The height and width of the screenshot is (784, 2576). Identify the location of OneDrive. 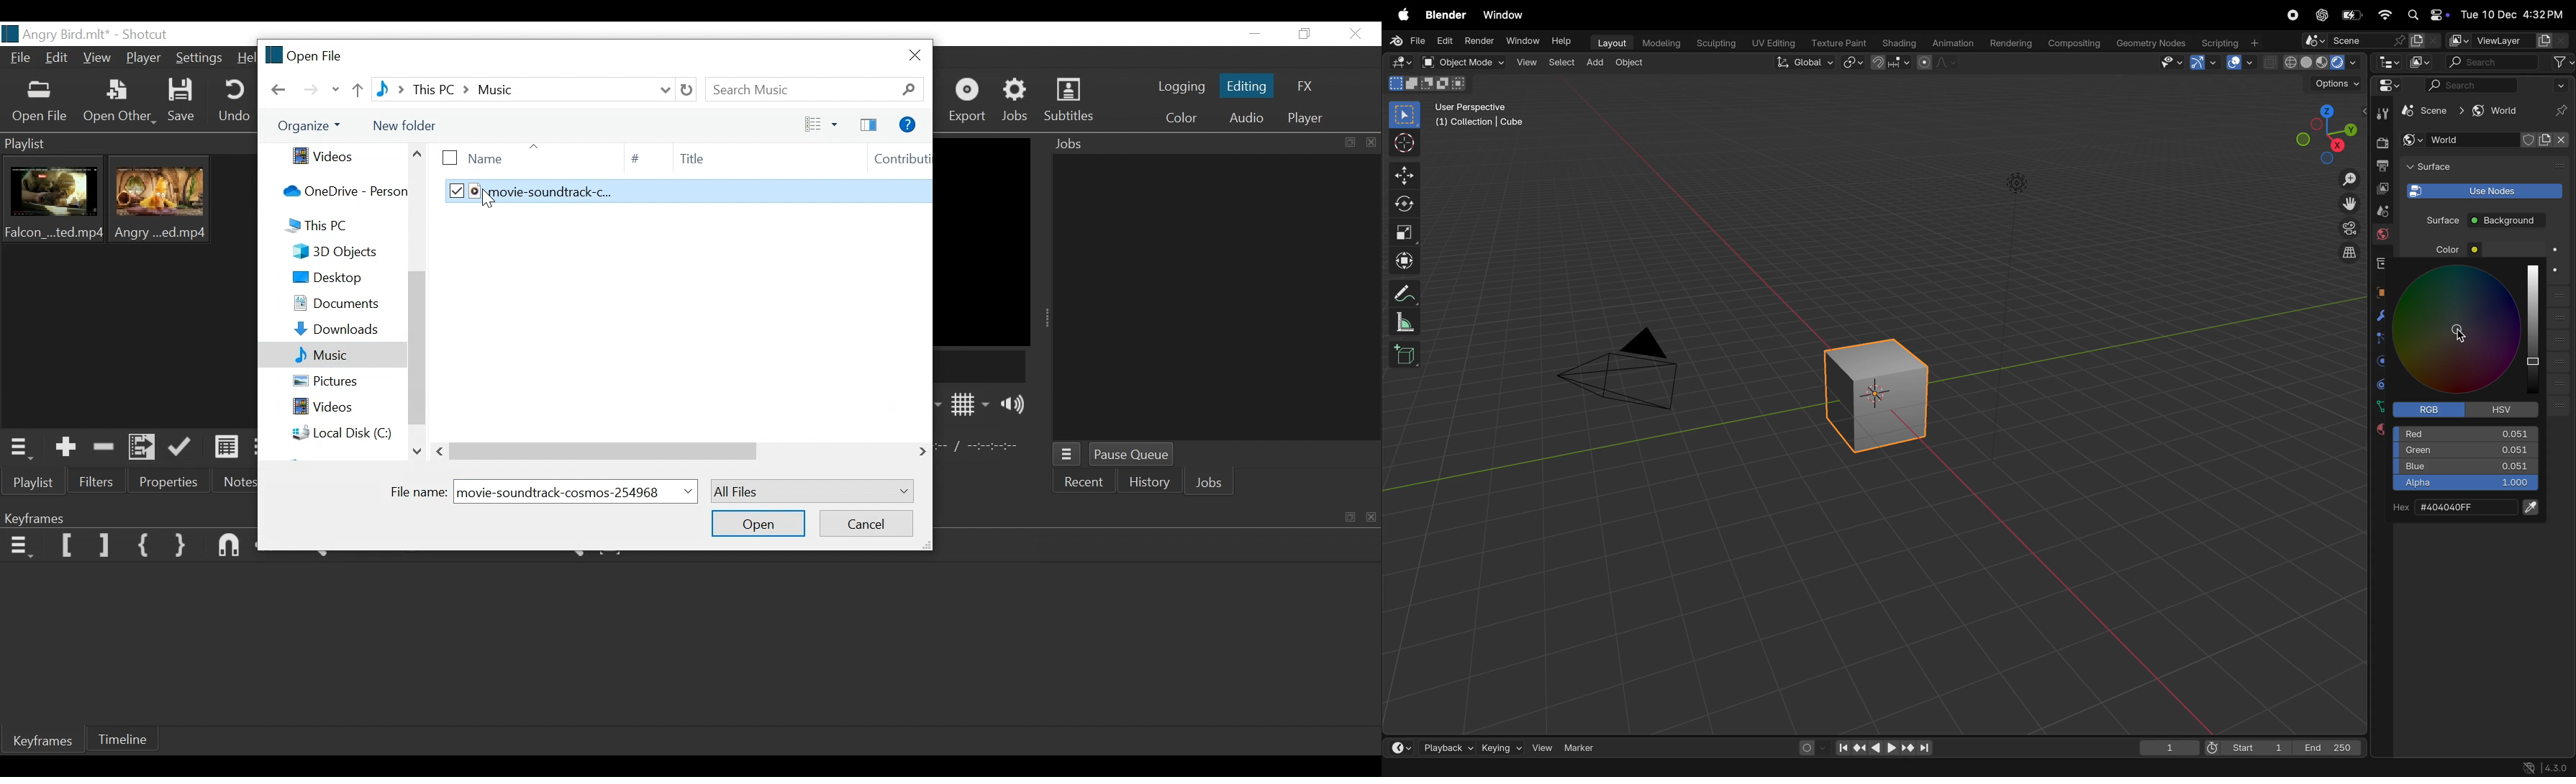
(335, 191).